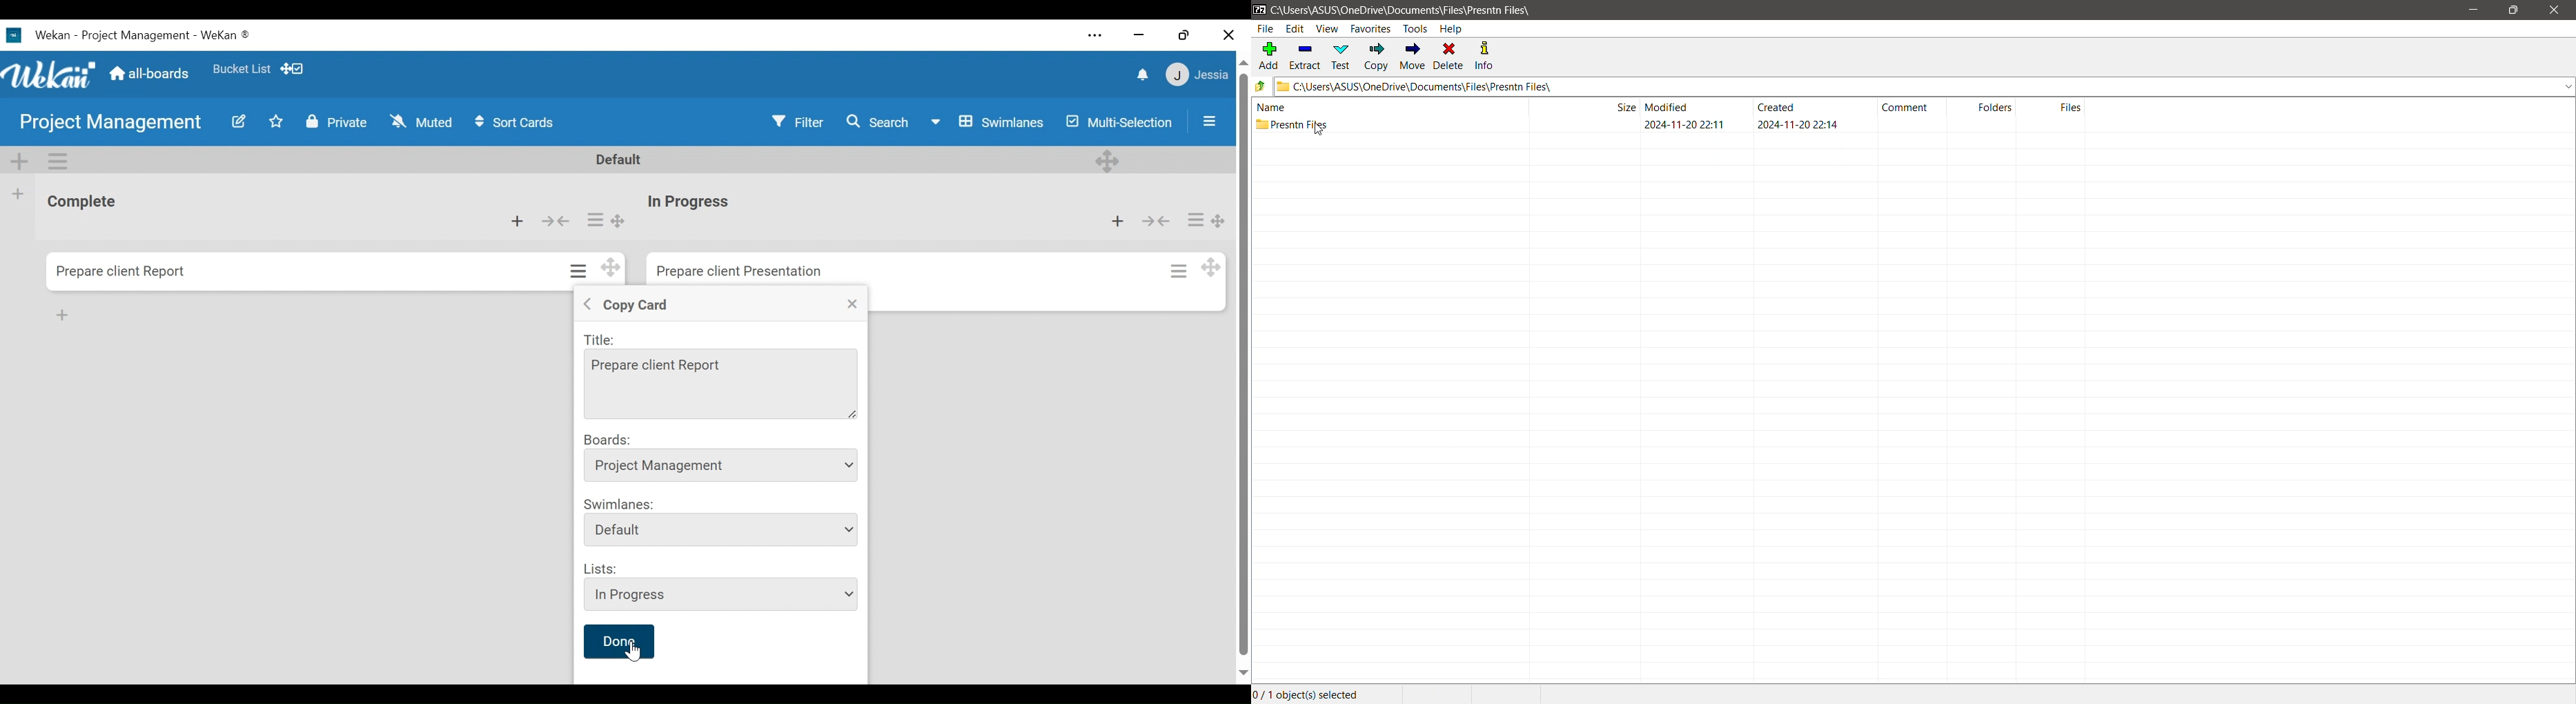  I want to click on Close, so click(853, 304).